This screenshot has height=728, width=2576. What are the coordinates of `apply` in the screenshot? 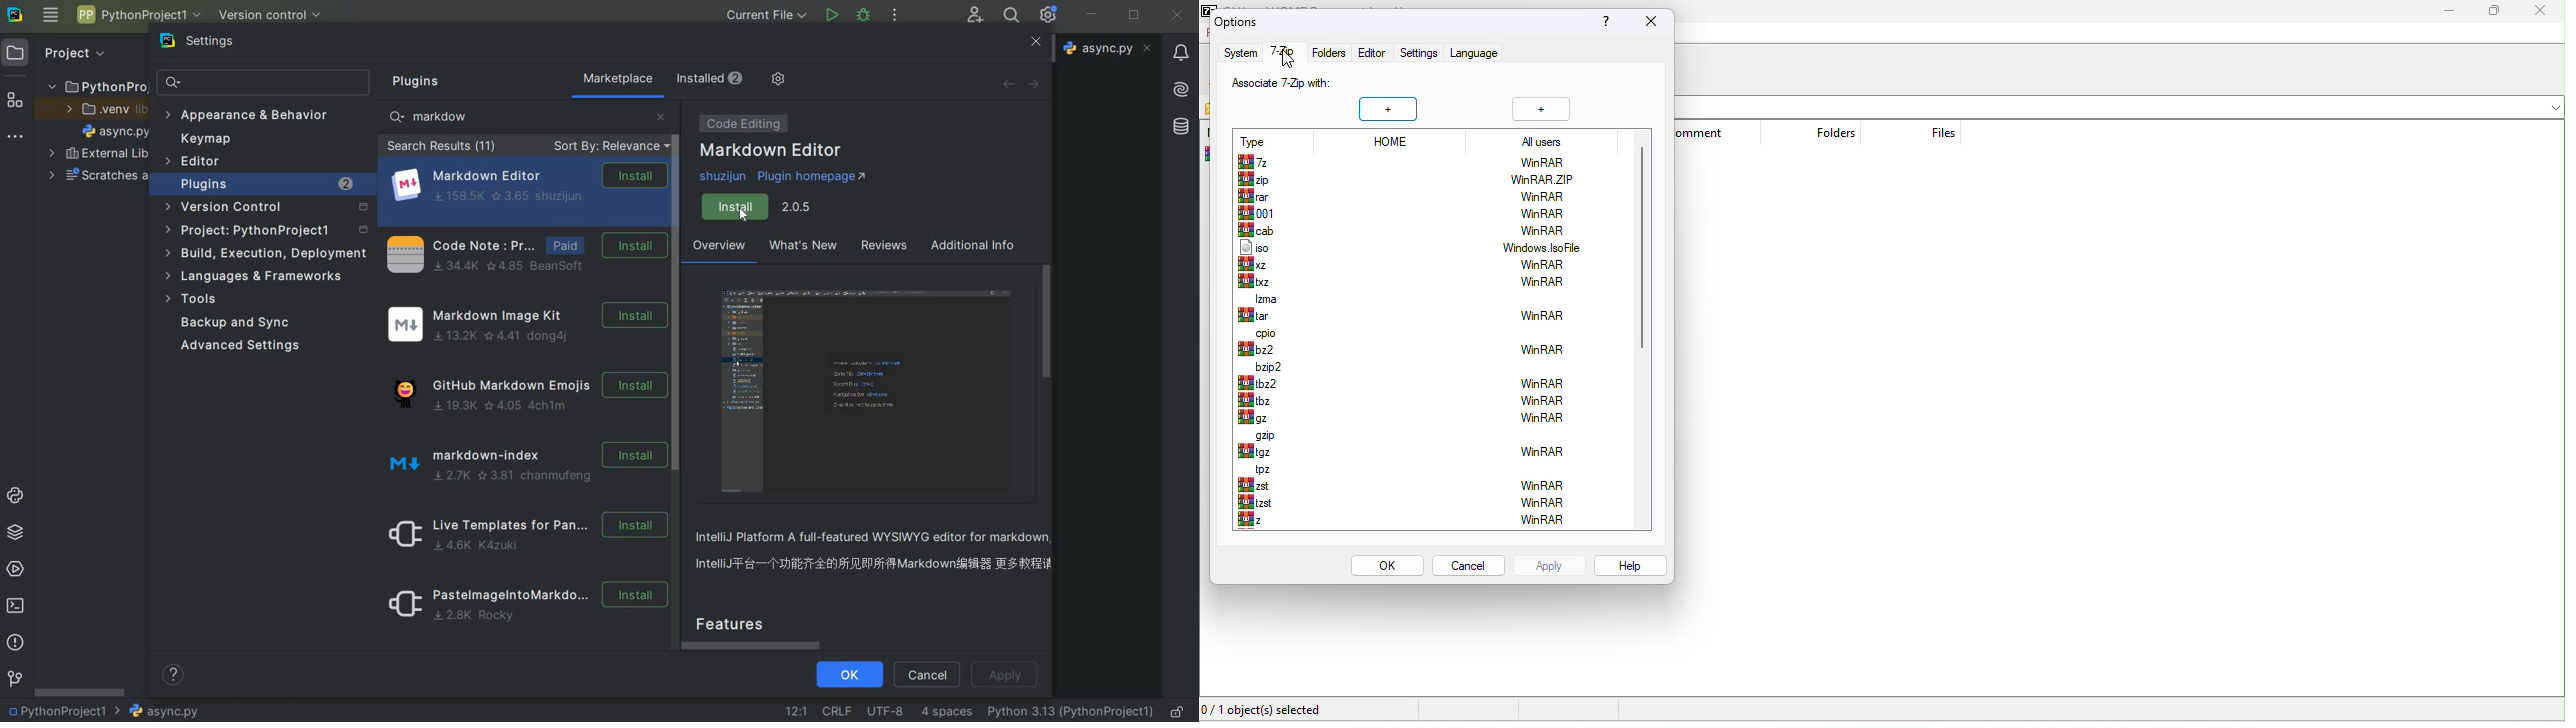 It's located at (1550, 566).